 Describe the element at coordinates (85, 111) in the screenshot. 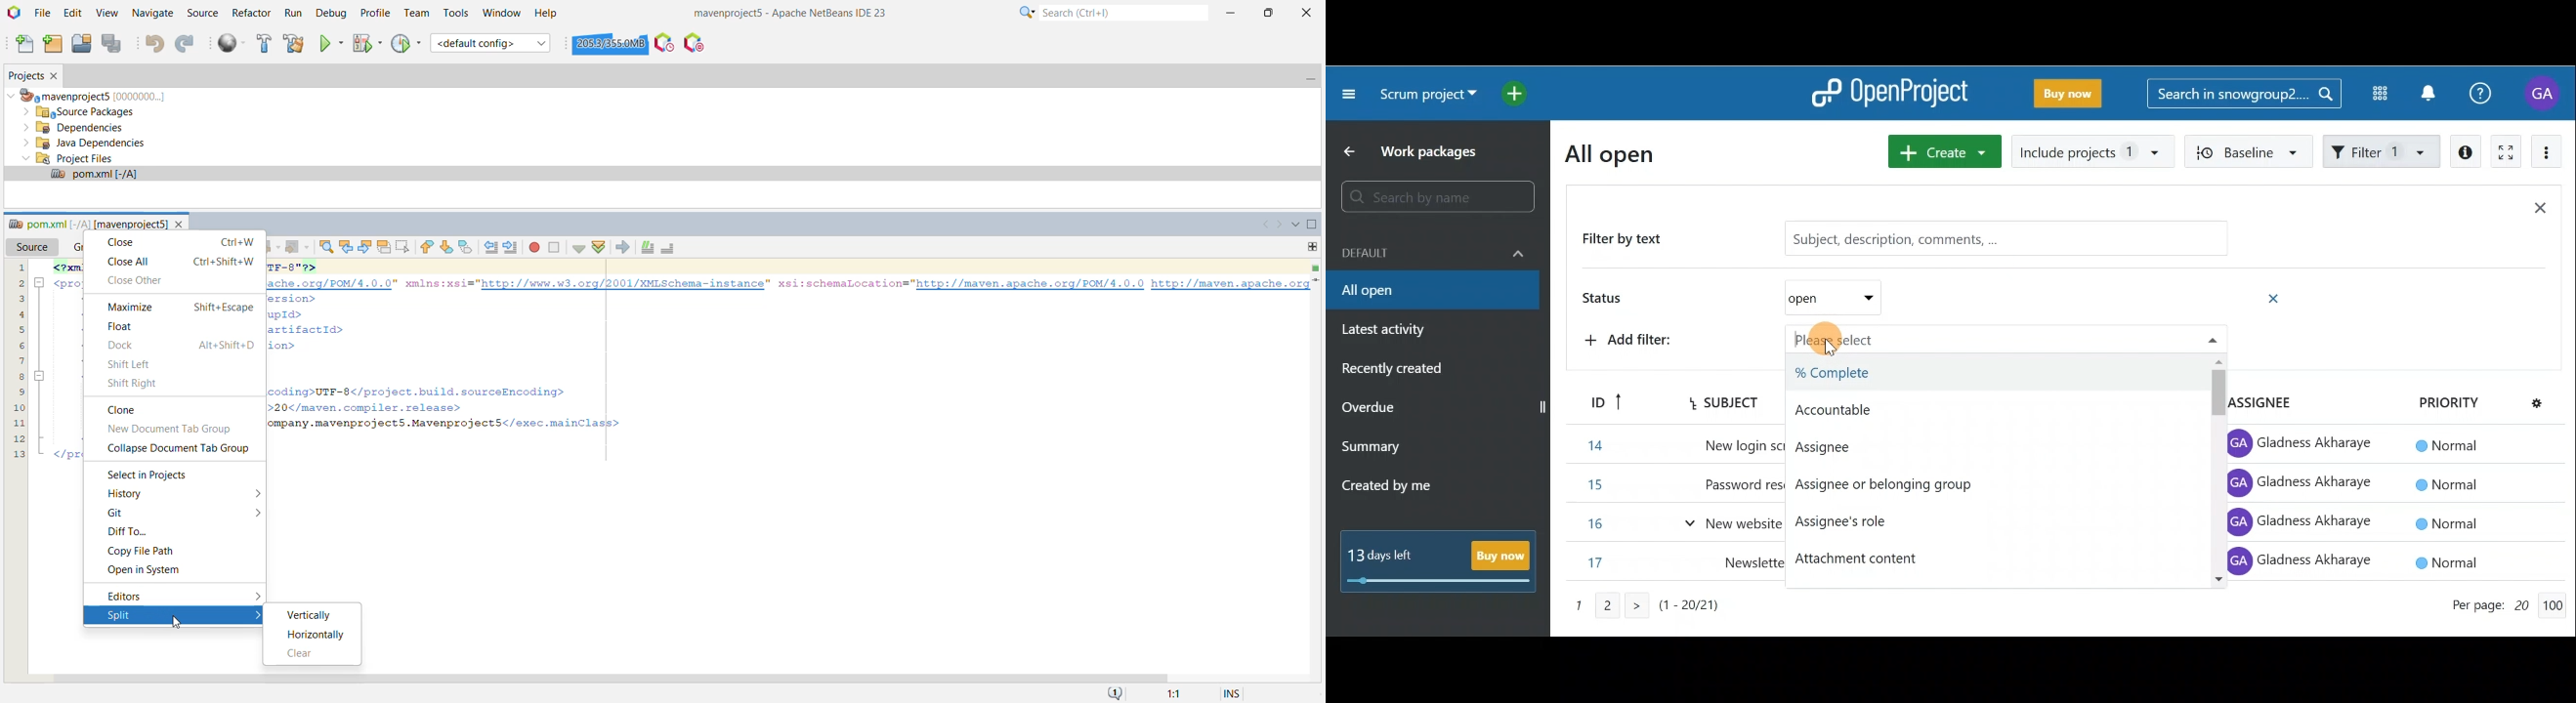

I see `Source Packages` at that location.